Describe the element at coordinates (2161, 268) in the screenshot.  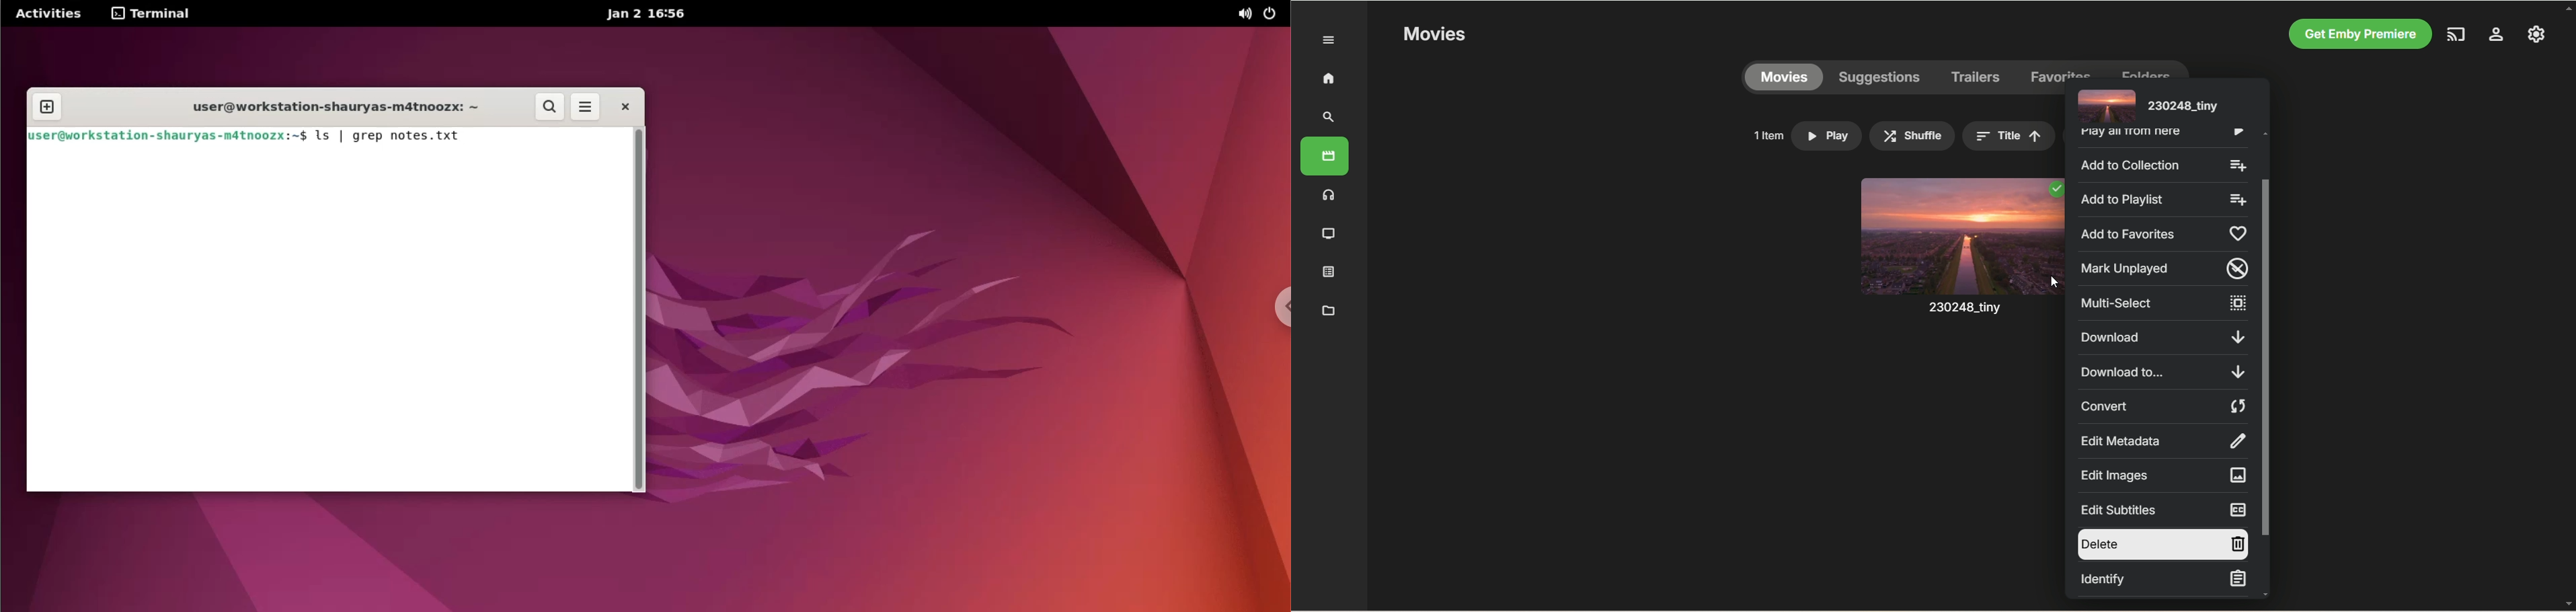
I see `mark unplayed` at that location.